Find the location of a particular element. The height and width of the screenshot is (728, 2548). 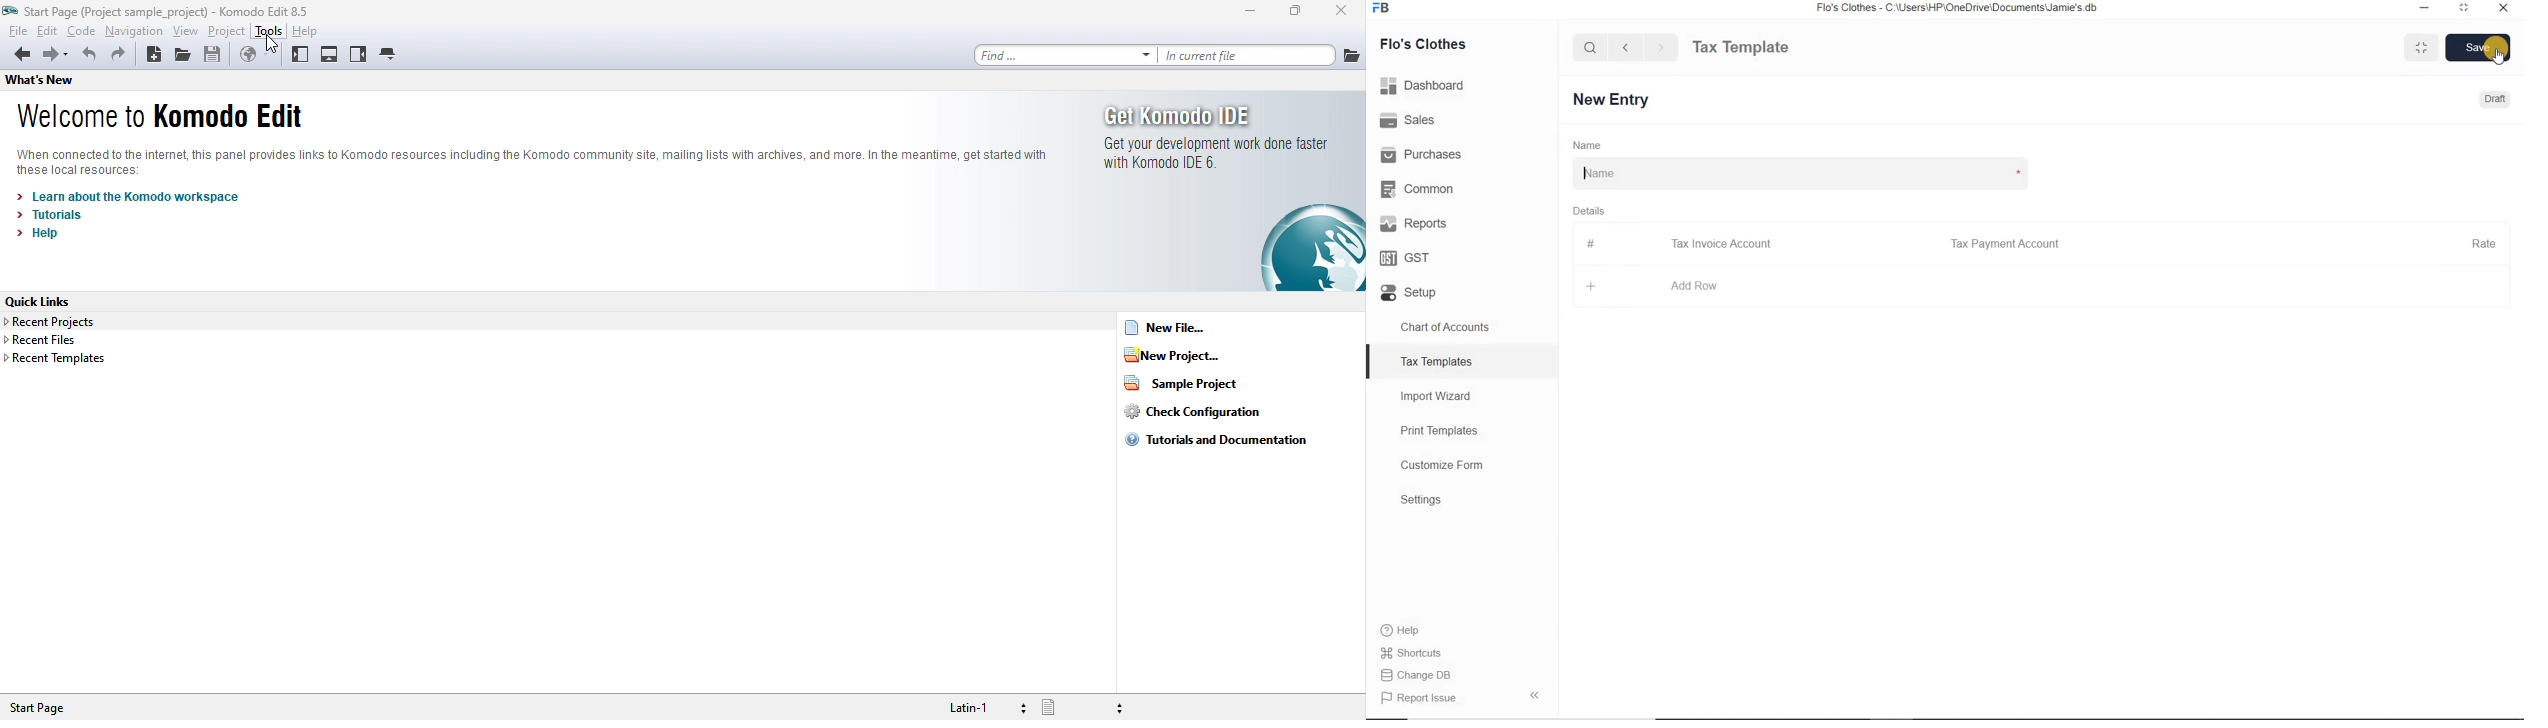

redo is located at coordinates (122, 56).